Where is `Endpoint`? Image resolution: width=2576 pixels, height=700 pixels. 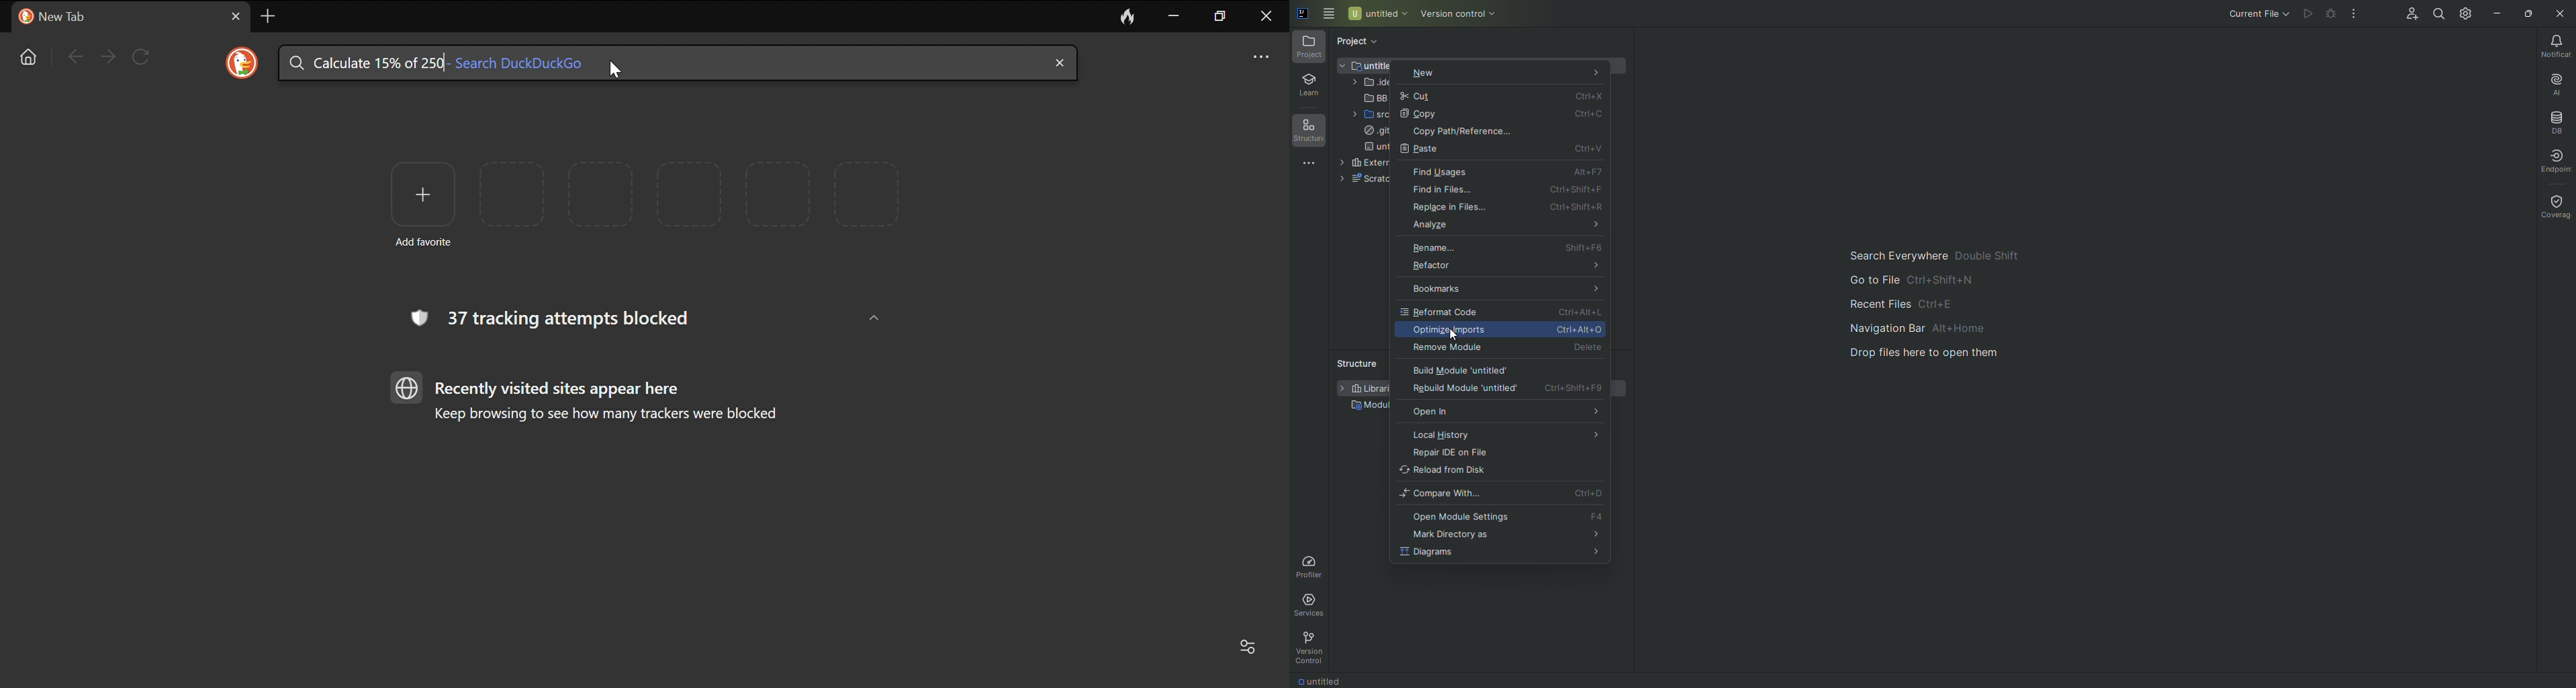 Endpoint is located at coordinates (2556, 162).